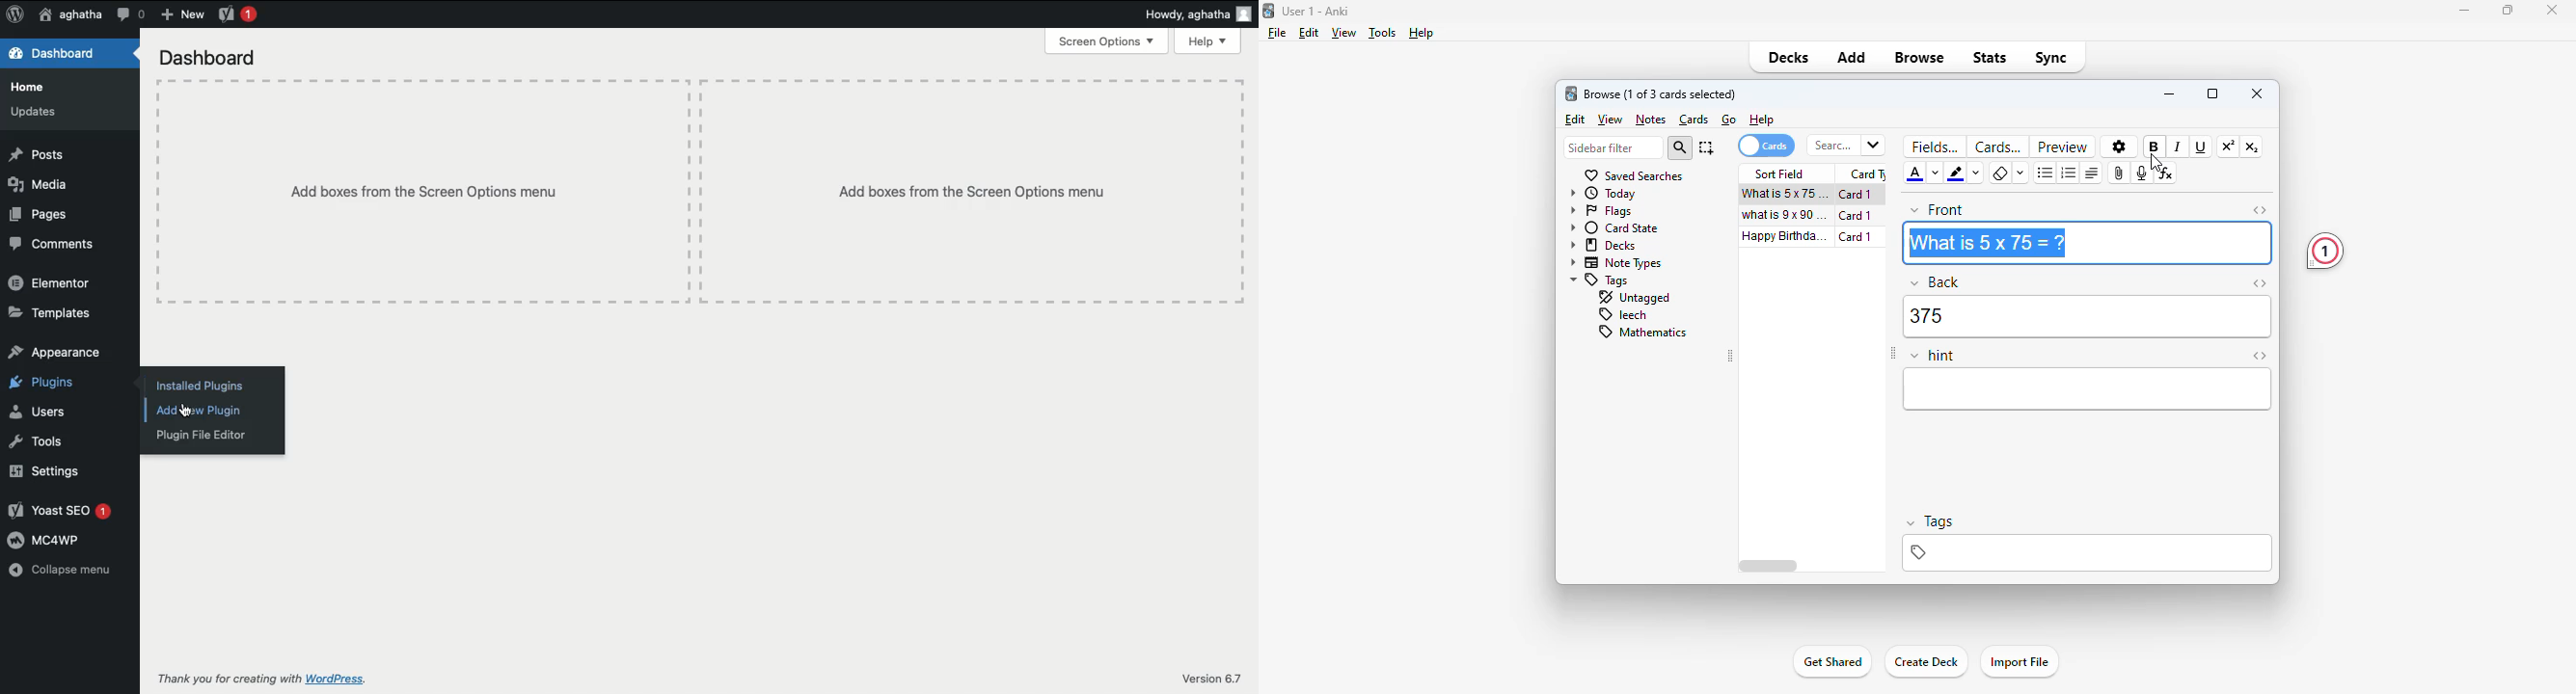  I want to click on happy birthday song!!!.mp3, so click(1783, 236).